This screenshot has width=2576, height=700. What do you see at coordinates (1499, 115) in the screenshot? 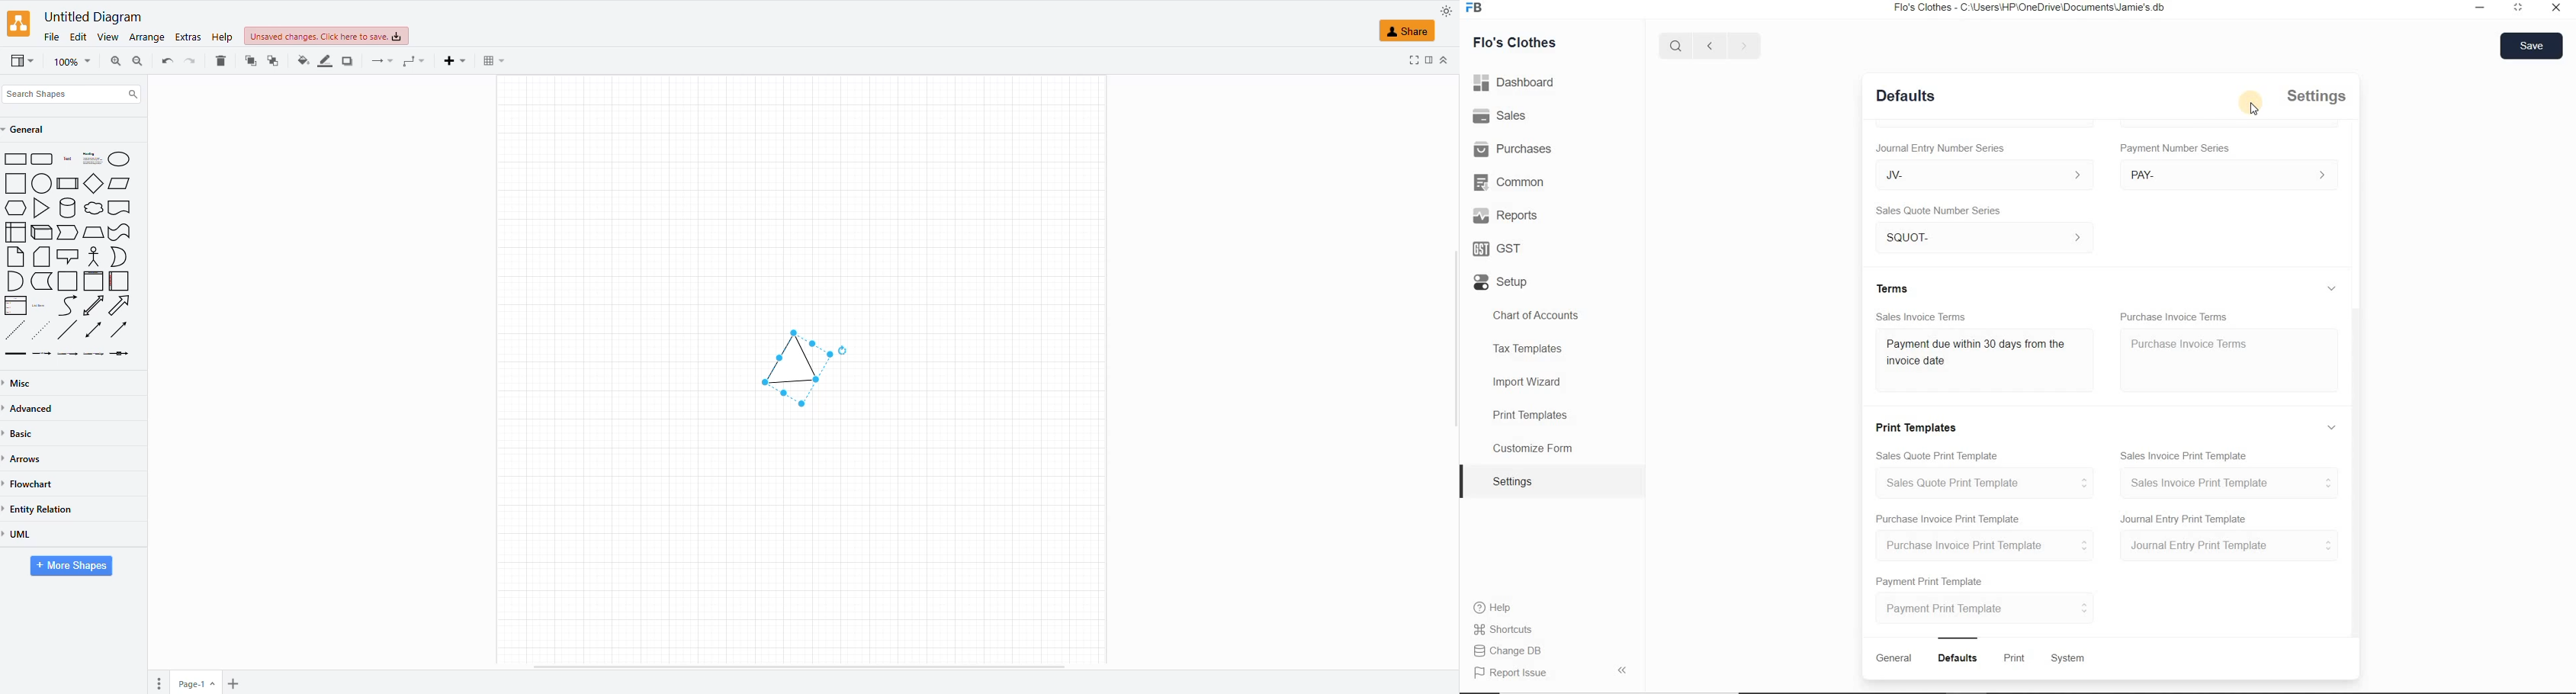
I see `Sales` at bounding box center [1499, 115].